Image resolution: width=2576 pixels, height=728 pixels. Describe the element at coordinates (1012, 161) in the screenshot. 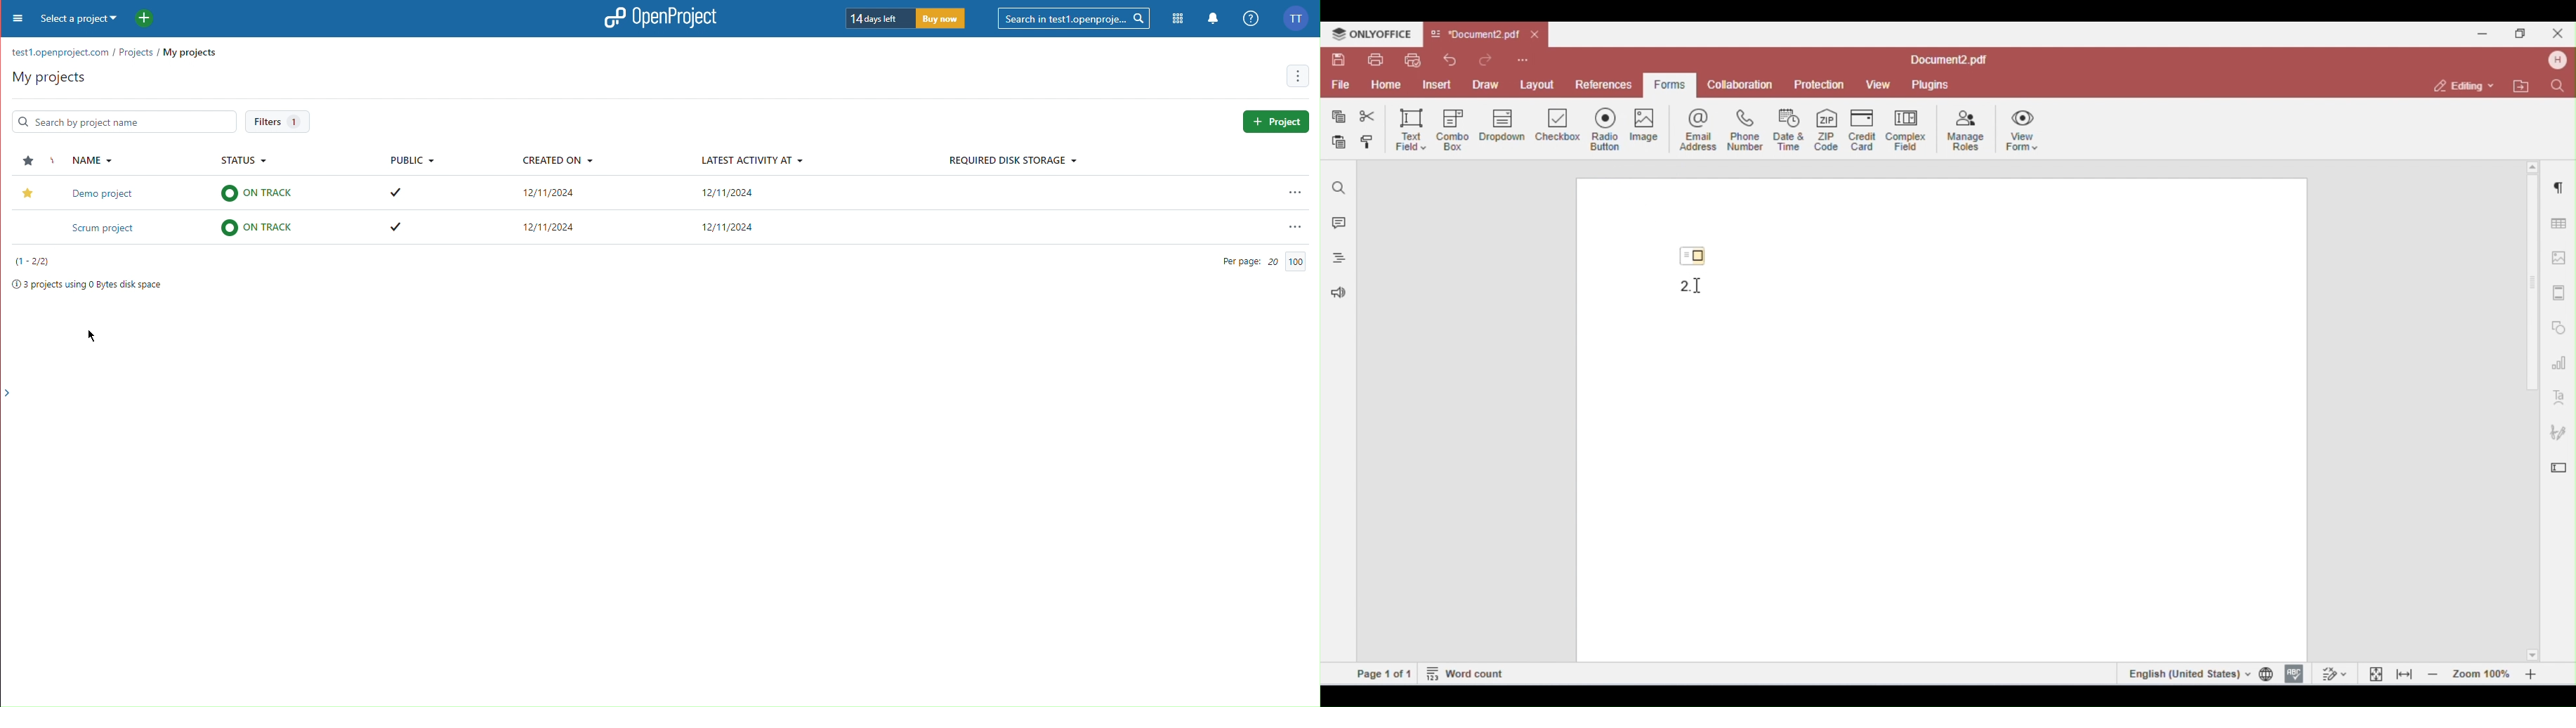

I see `Reduced Disk Storage` at that location.